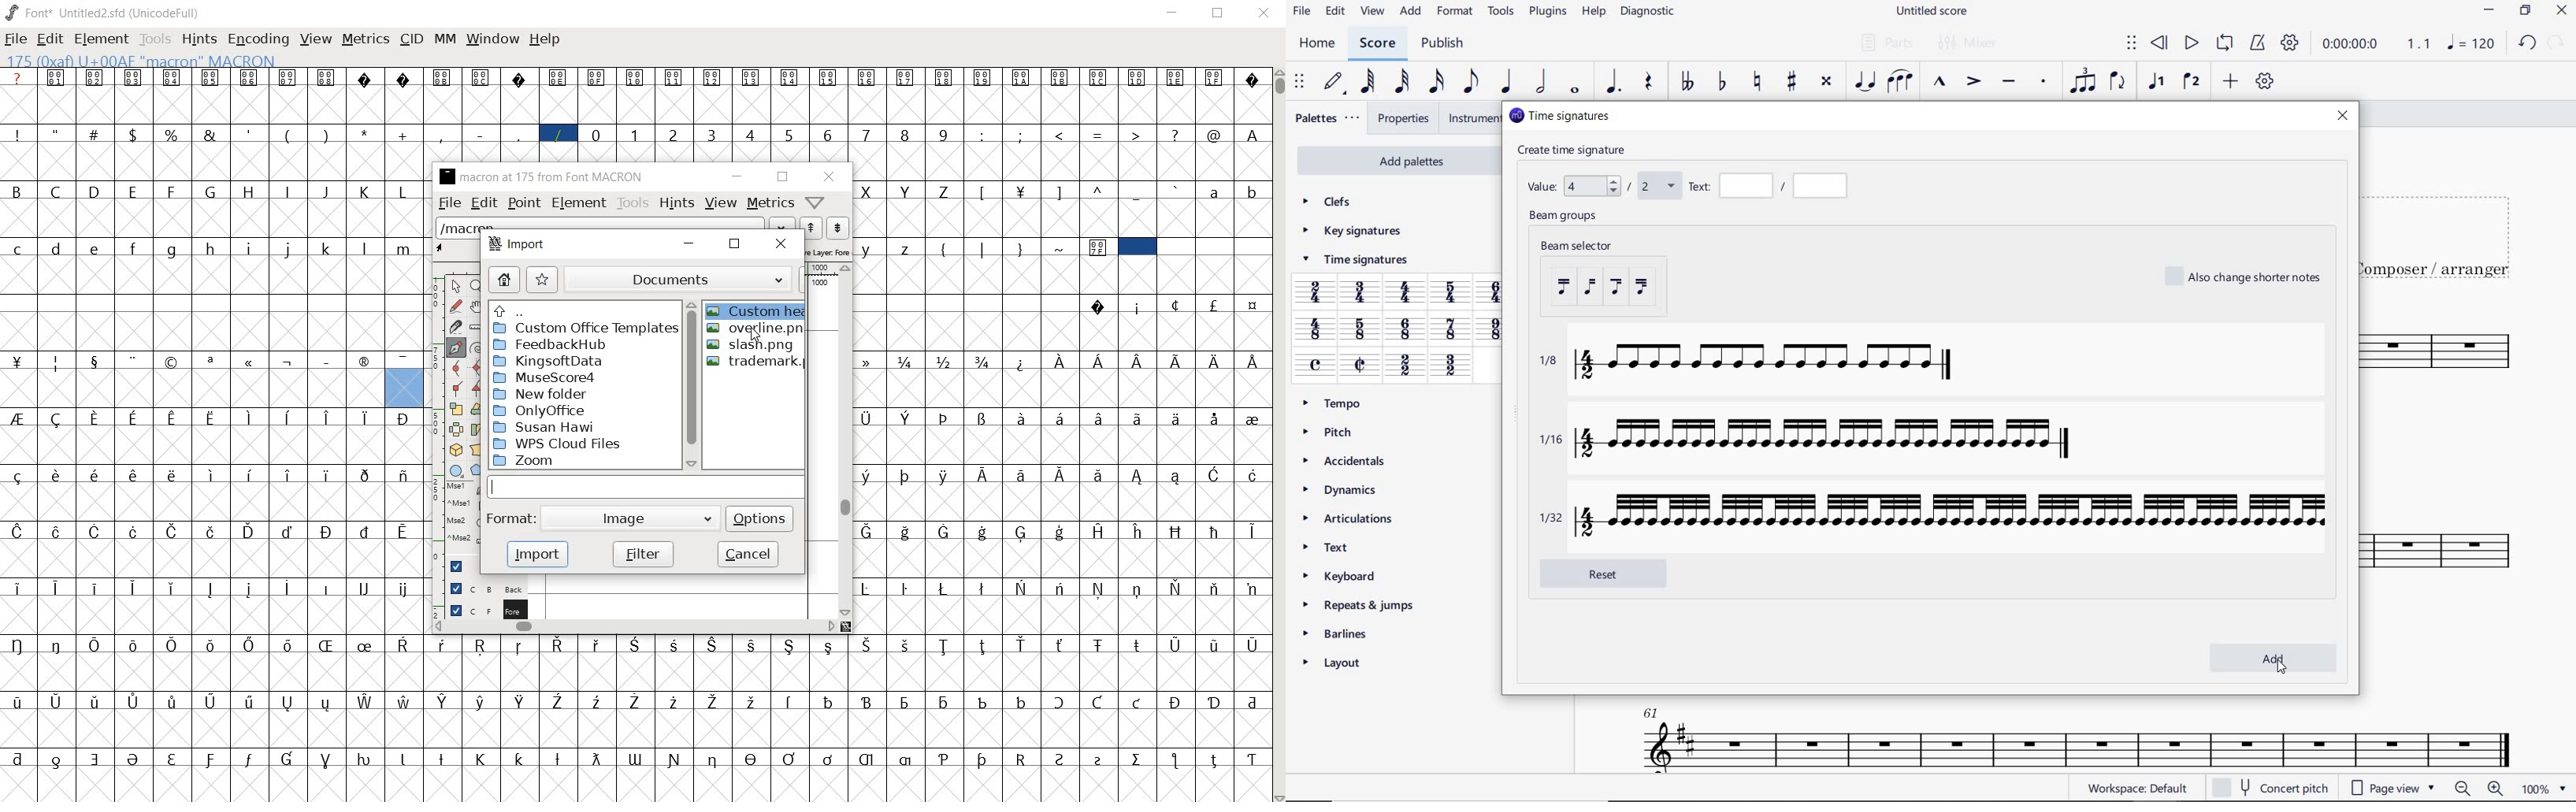 The image size is (2576, 812). What do you see at coordinates (908, 78) in the screenshot?
I see `Symbol` at bounding box center [908, 78].